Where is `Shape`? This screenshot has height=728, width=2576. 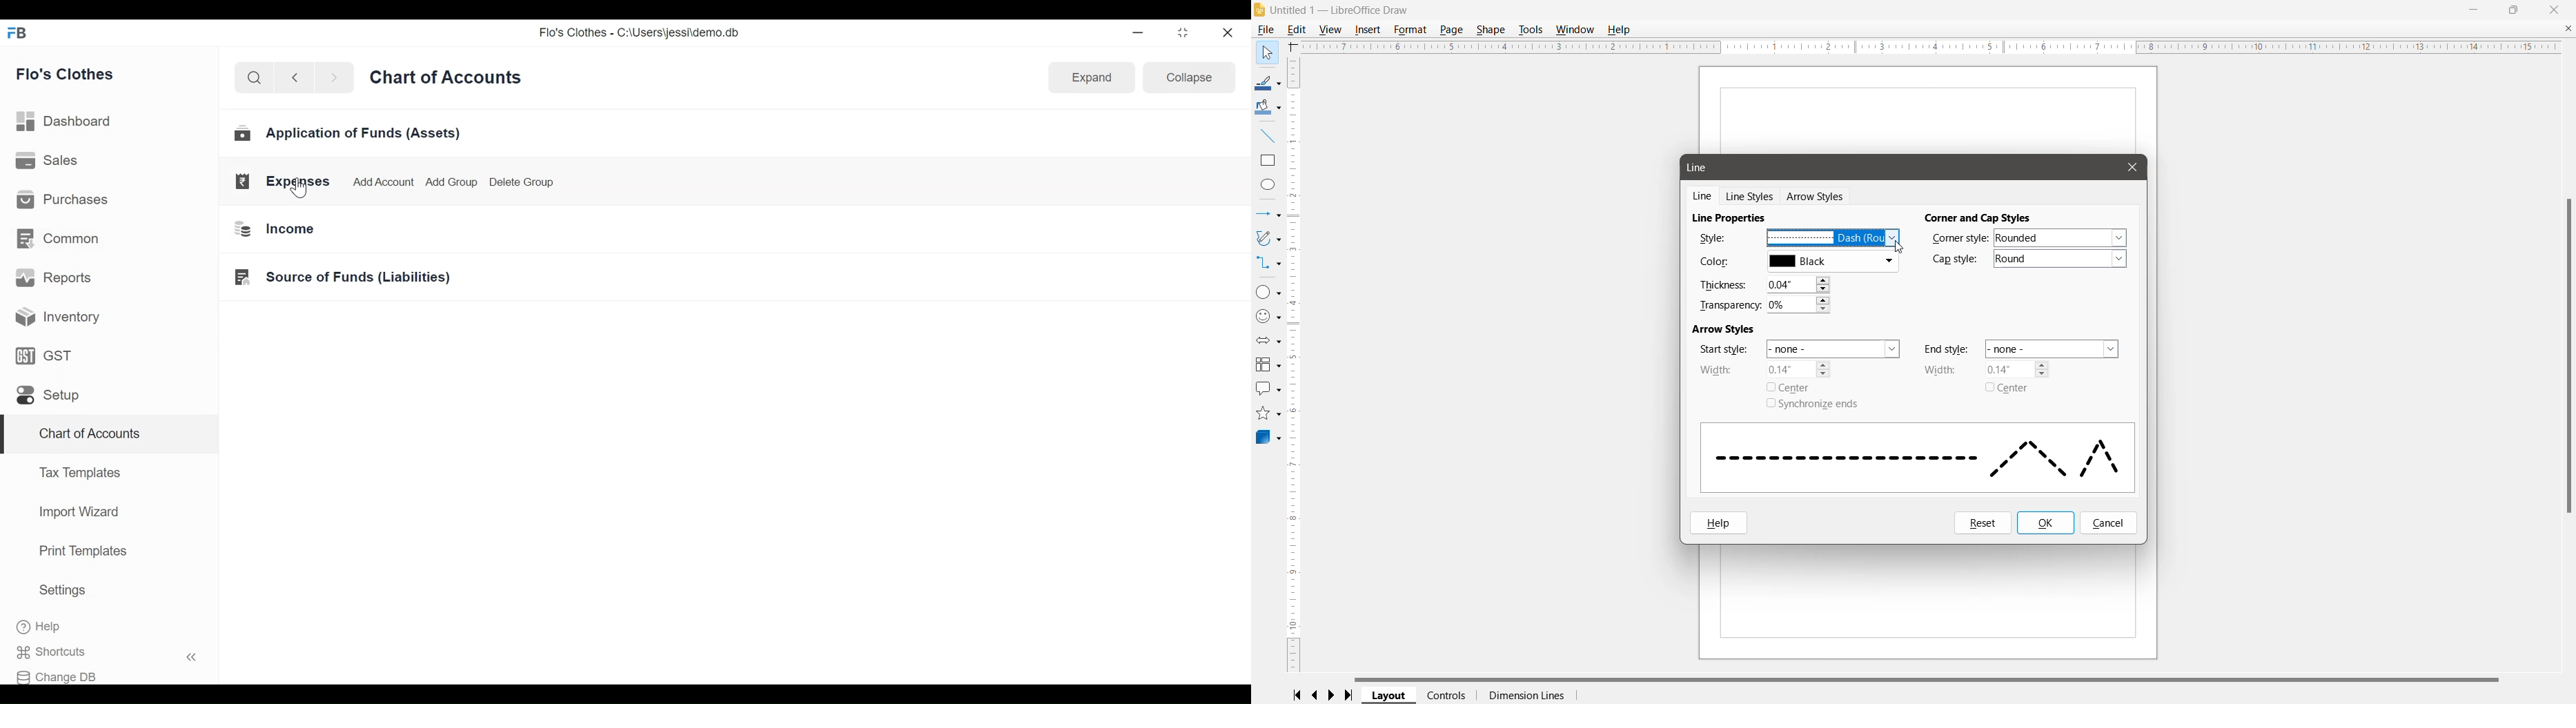
Shape is located at coordinates (1492, 30).